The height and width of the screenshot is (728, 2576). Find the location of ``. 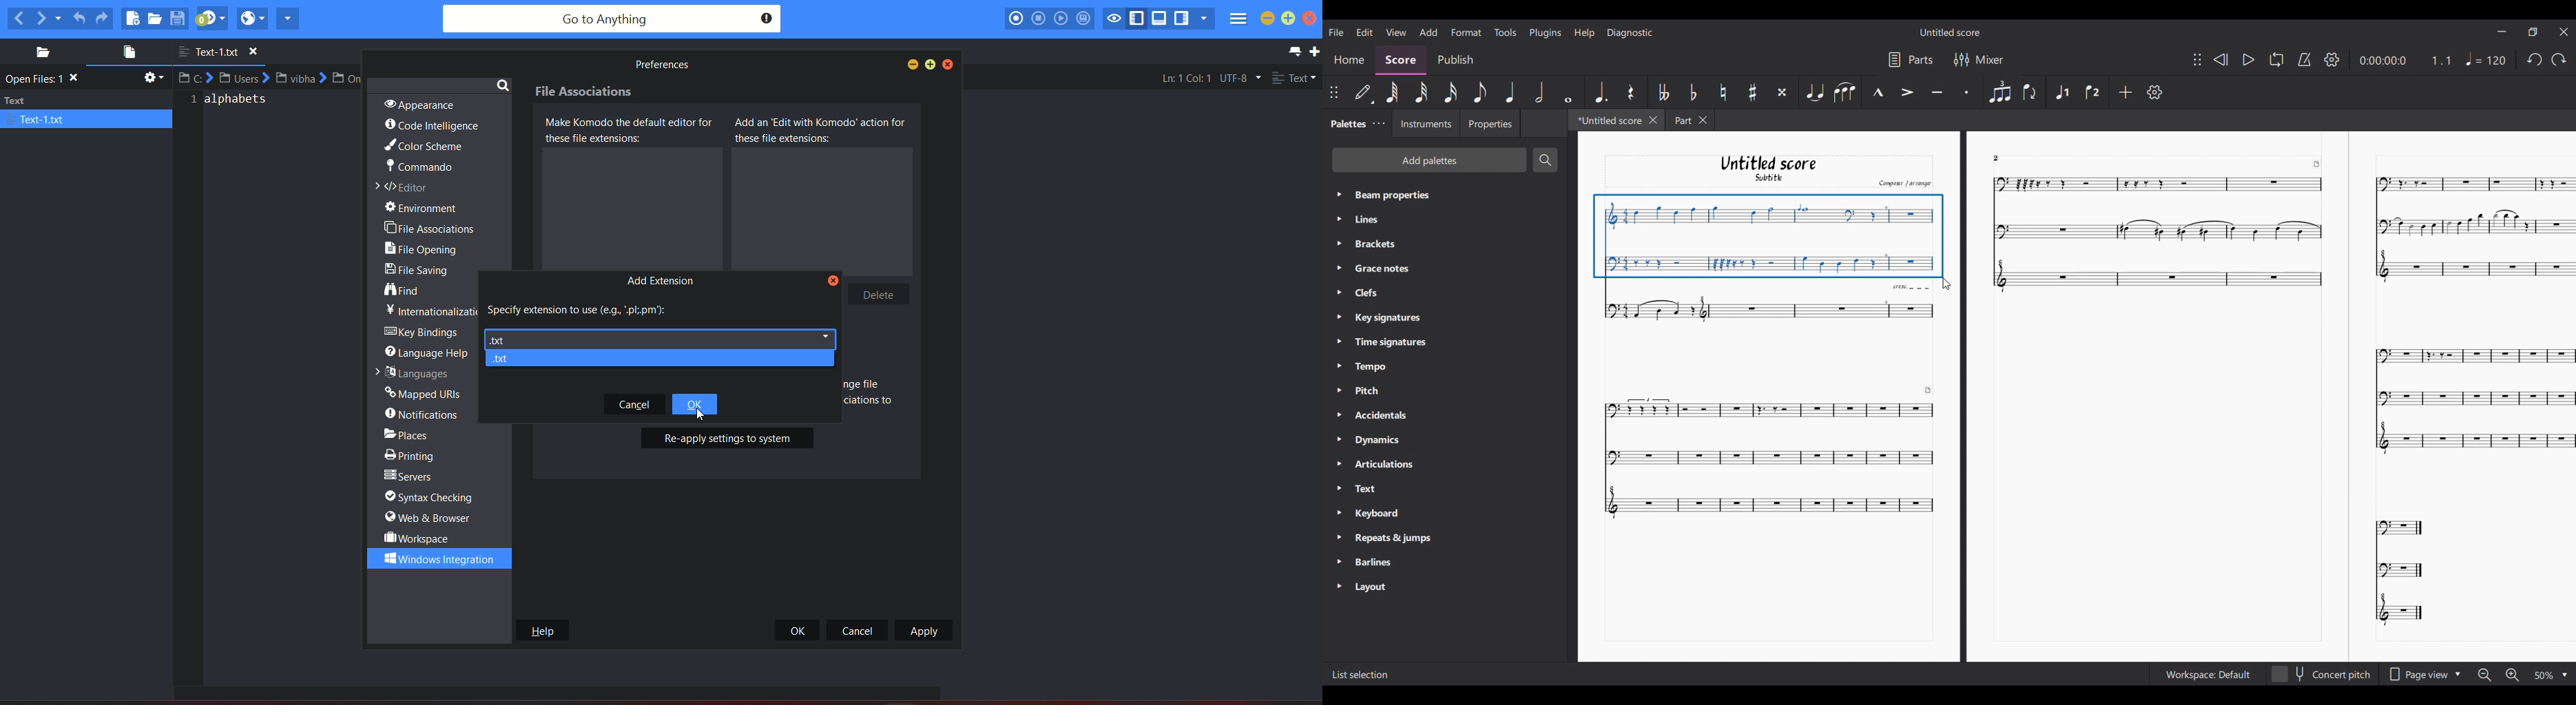

 is located at coordinates (1341, 368).